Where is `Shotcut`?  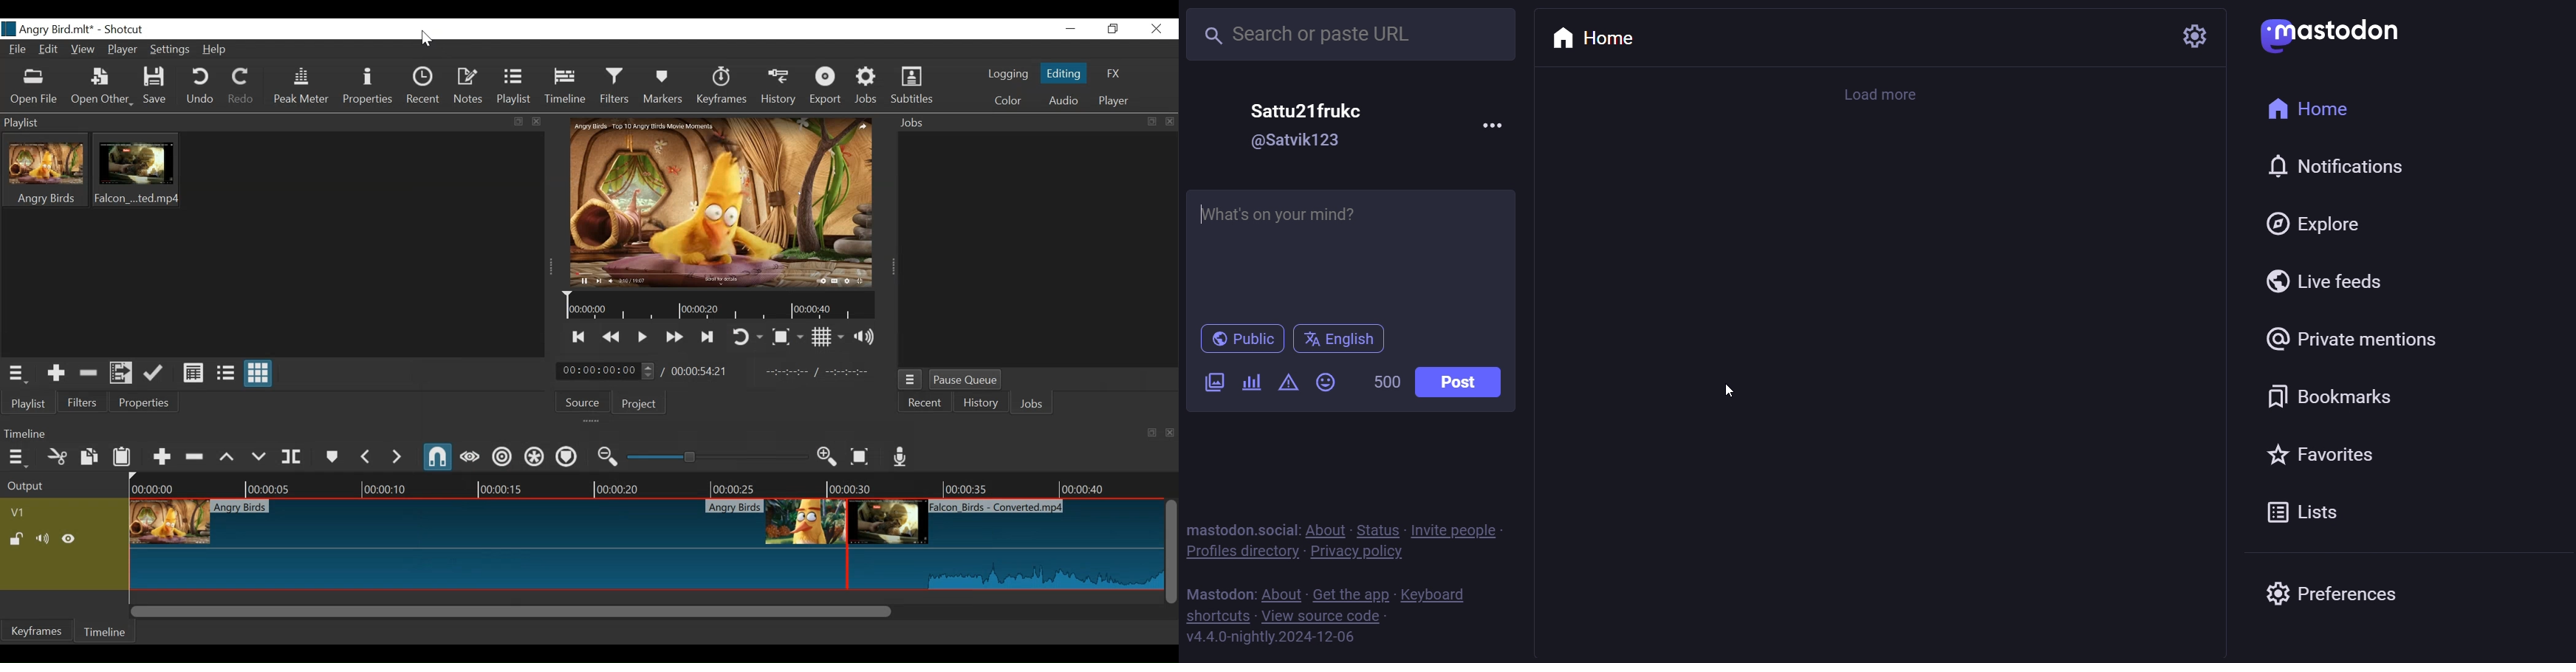 Shotcut is located at coordinates (127, 30).